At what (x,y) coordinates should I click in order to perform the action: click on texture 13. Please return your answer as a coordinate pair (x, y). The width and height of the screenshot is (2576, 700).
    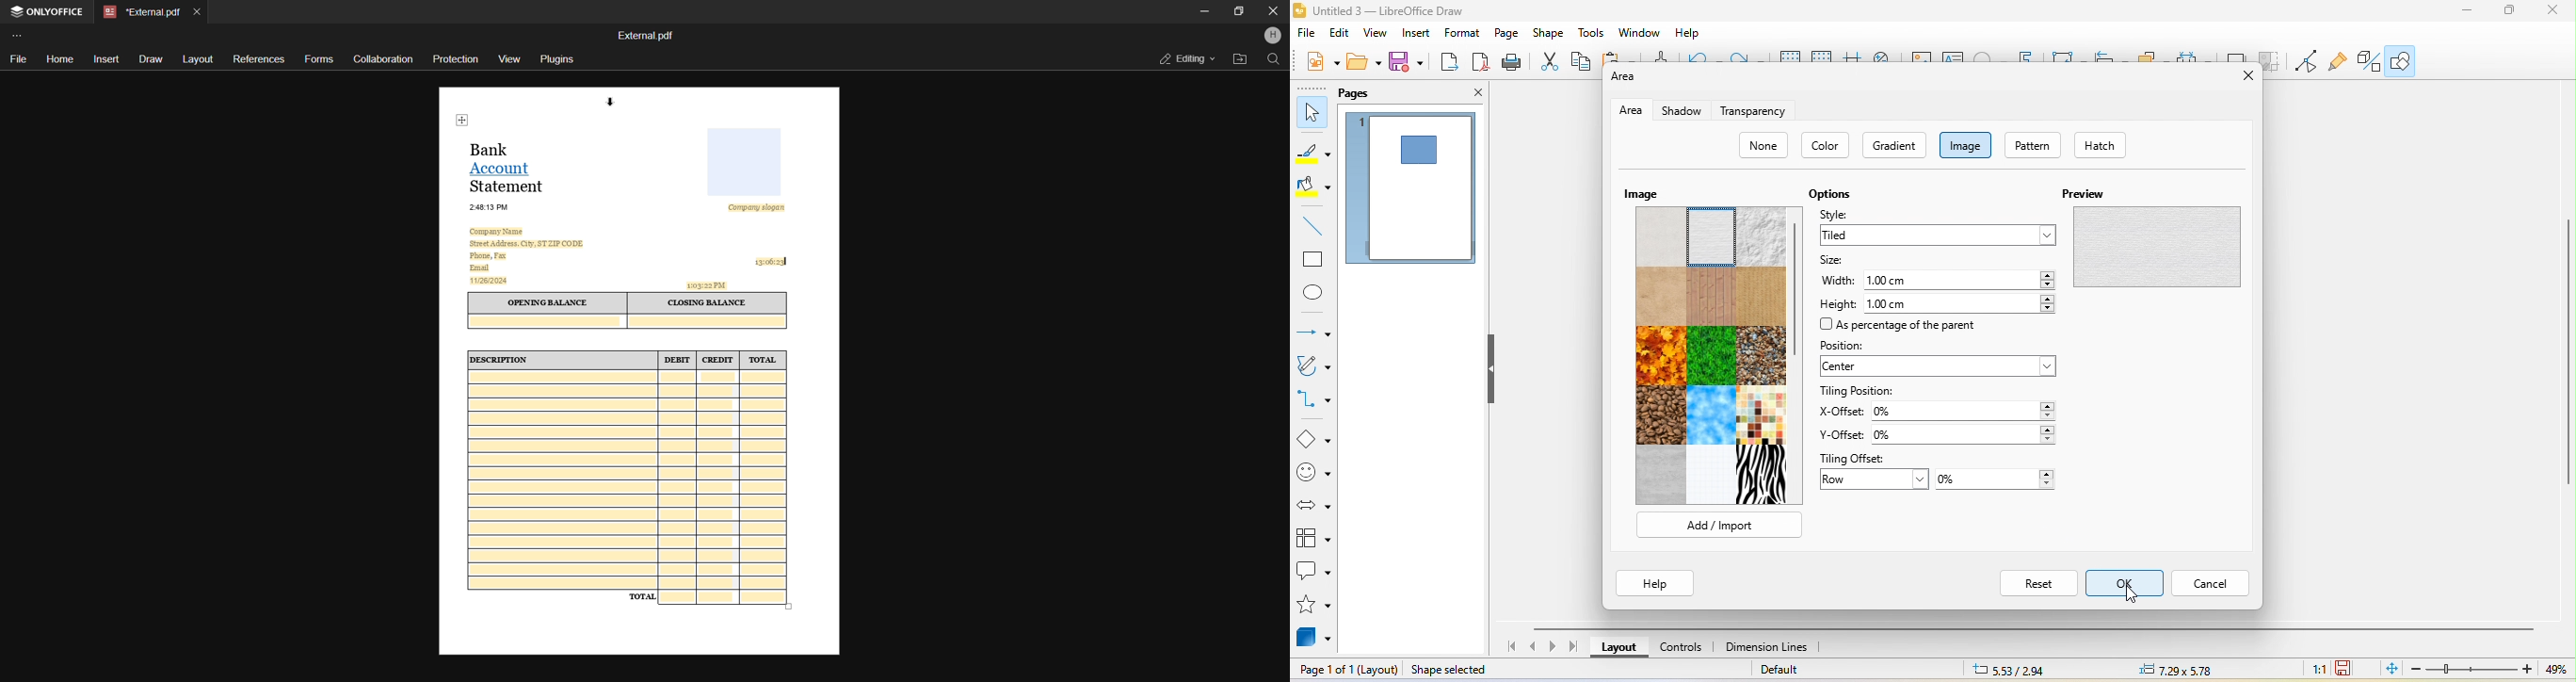
    Looking at the image, I should click on (1661, 476).